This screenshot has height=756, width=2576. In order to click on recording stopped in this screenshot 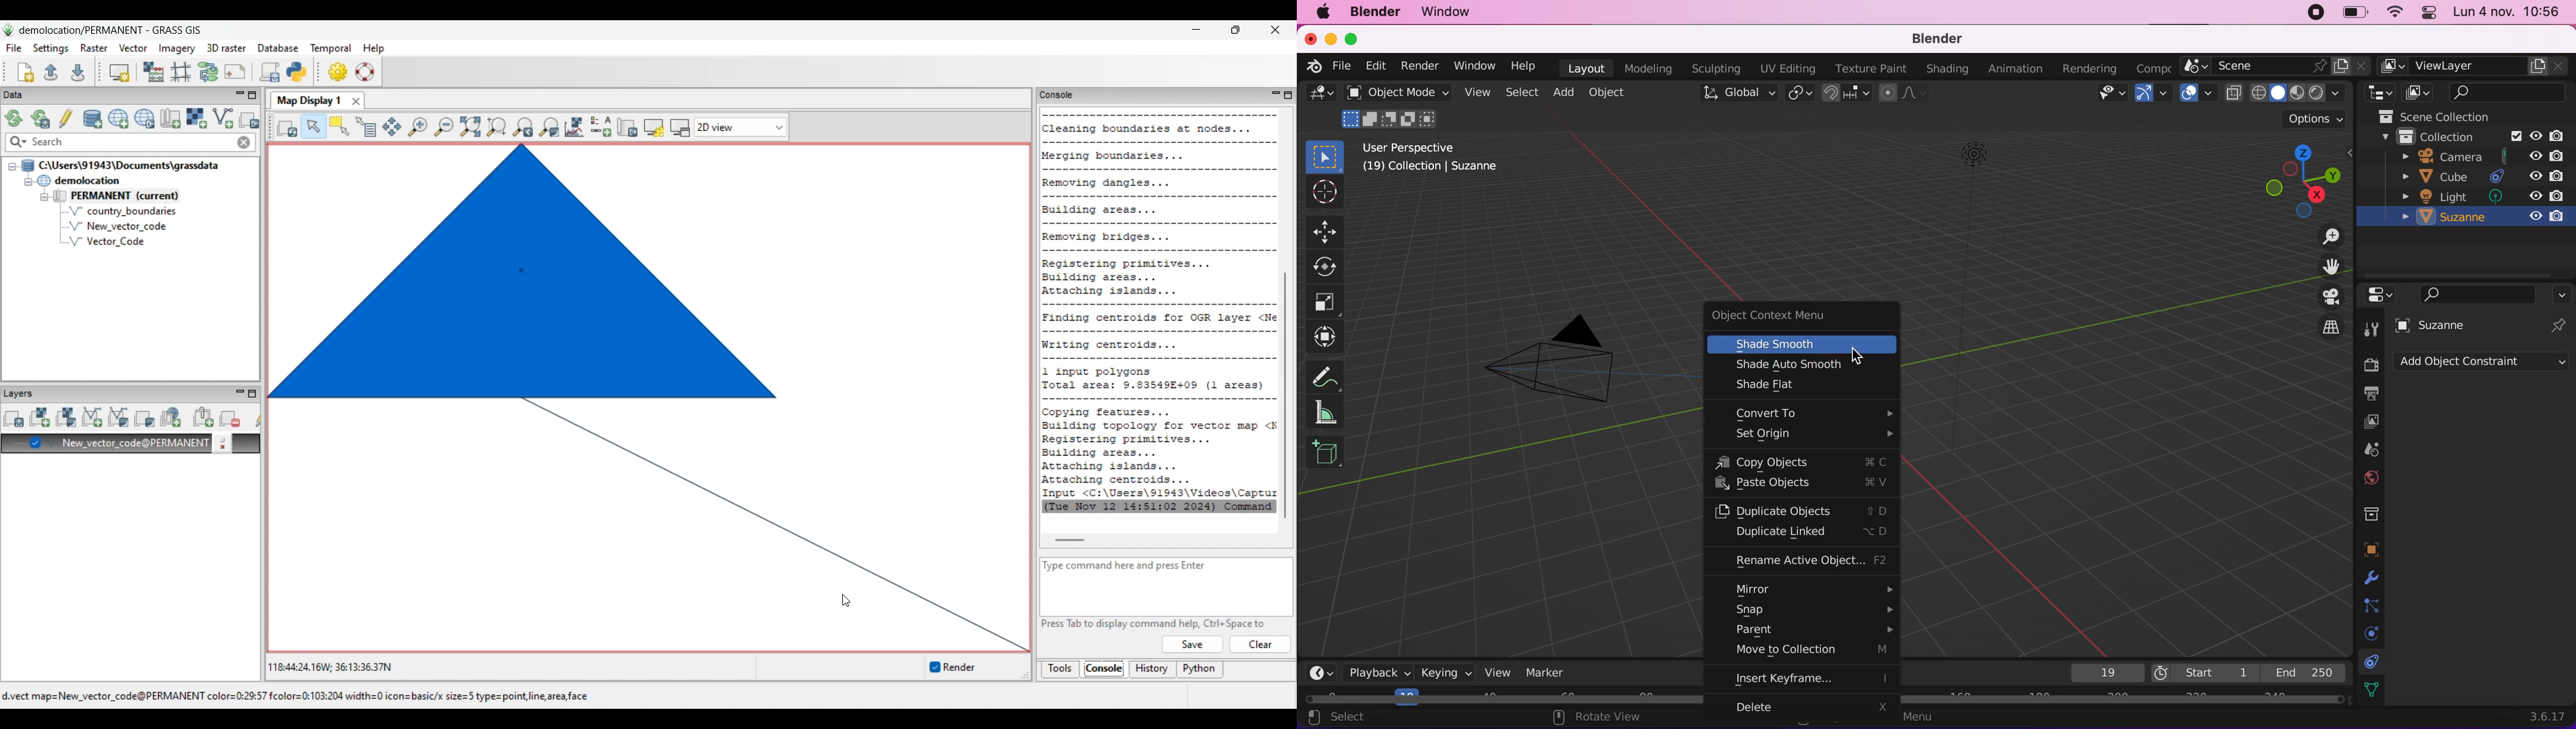, I will do `click(2317, 13)`.